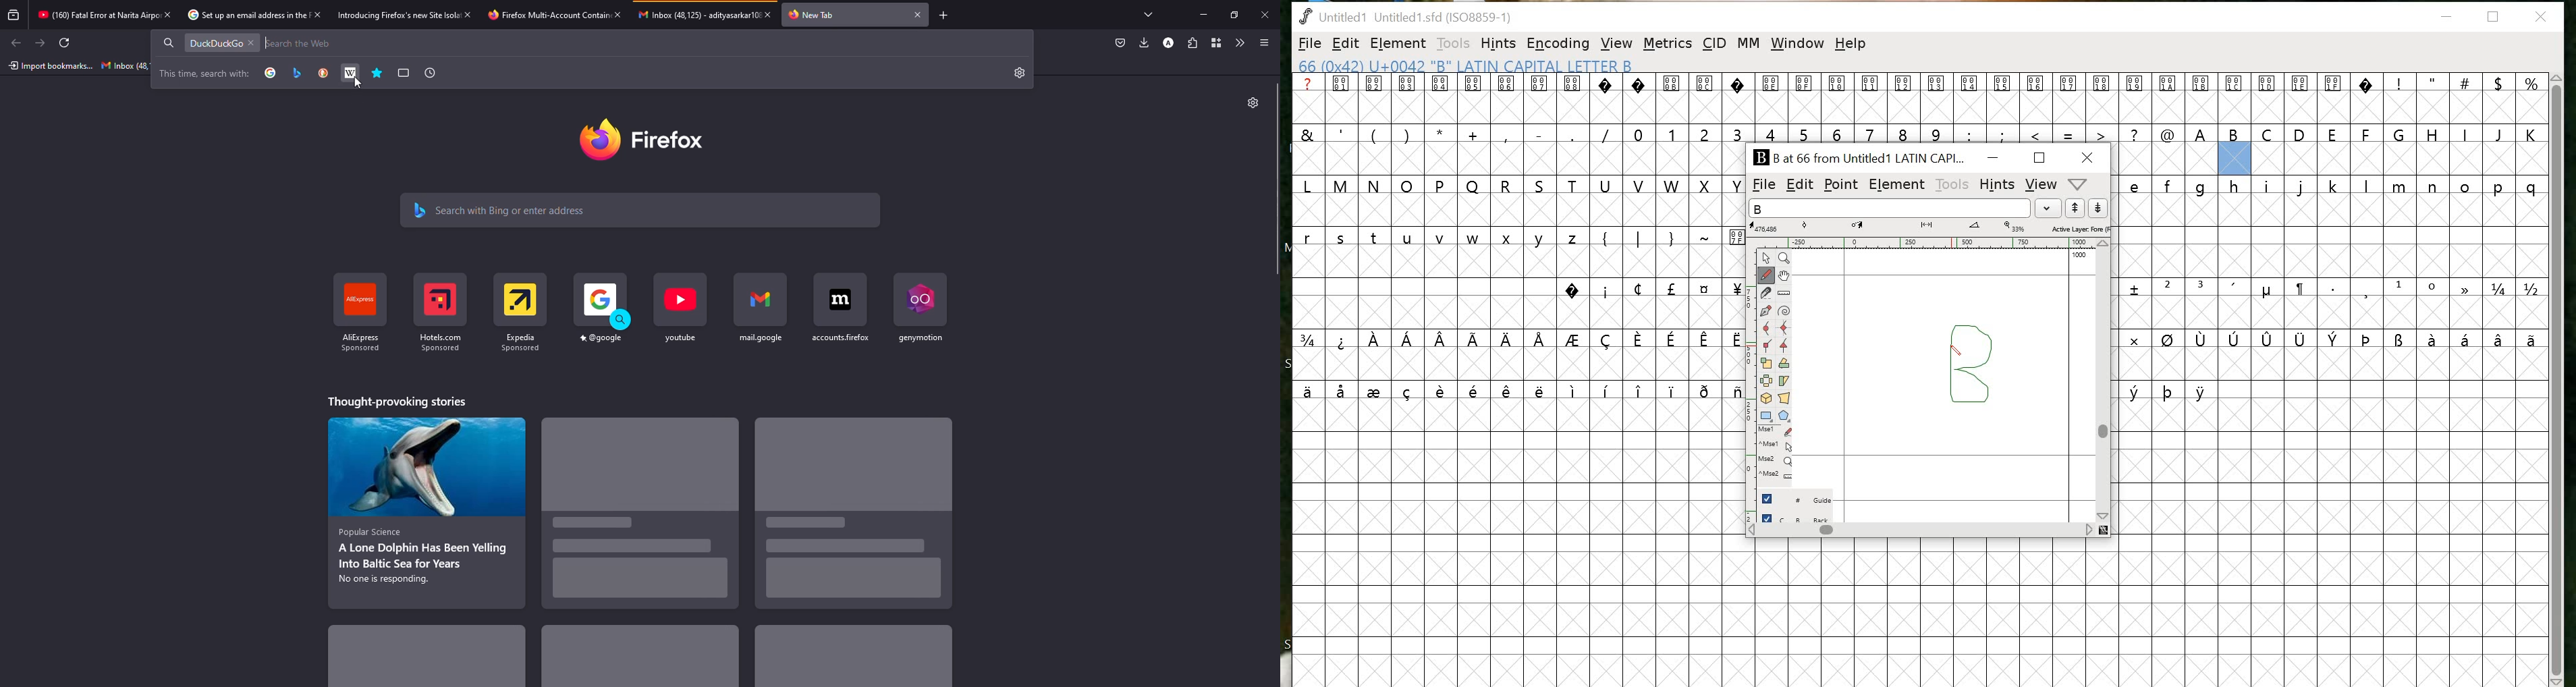 The height and width of the screenshot is (700, 2576). I want to click on tab, so click(92, 13).